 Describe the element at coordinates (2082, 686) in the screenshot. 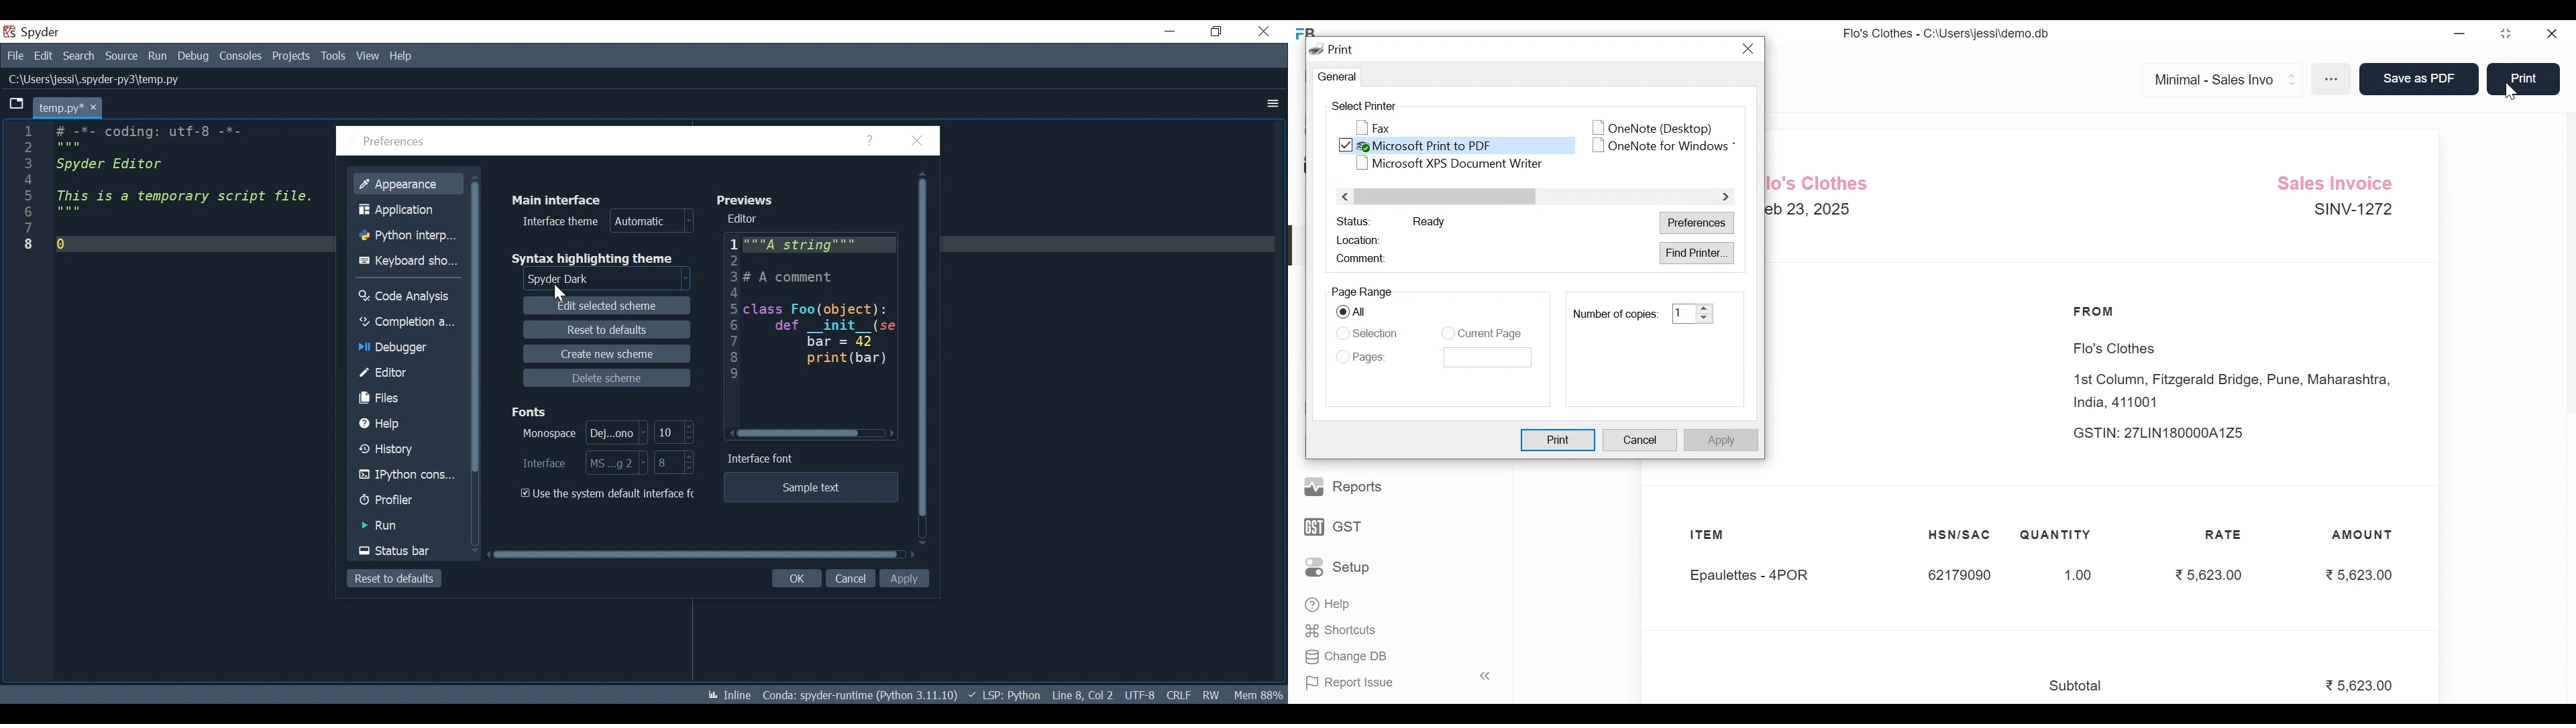

I see `Subtotal` at that location.